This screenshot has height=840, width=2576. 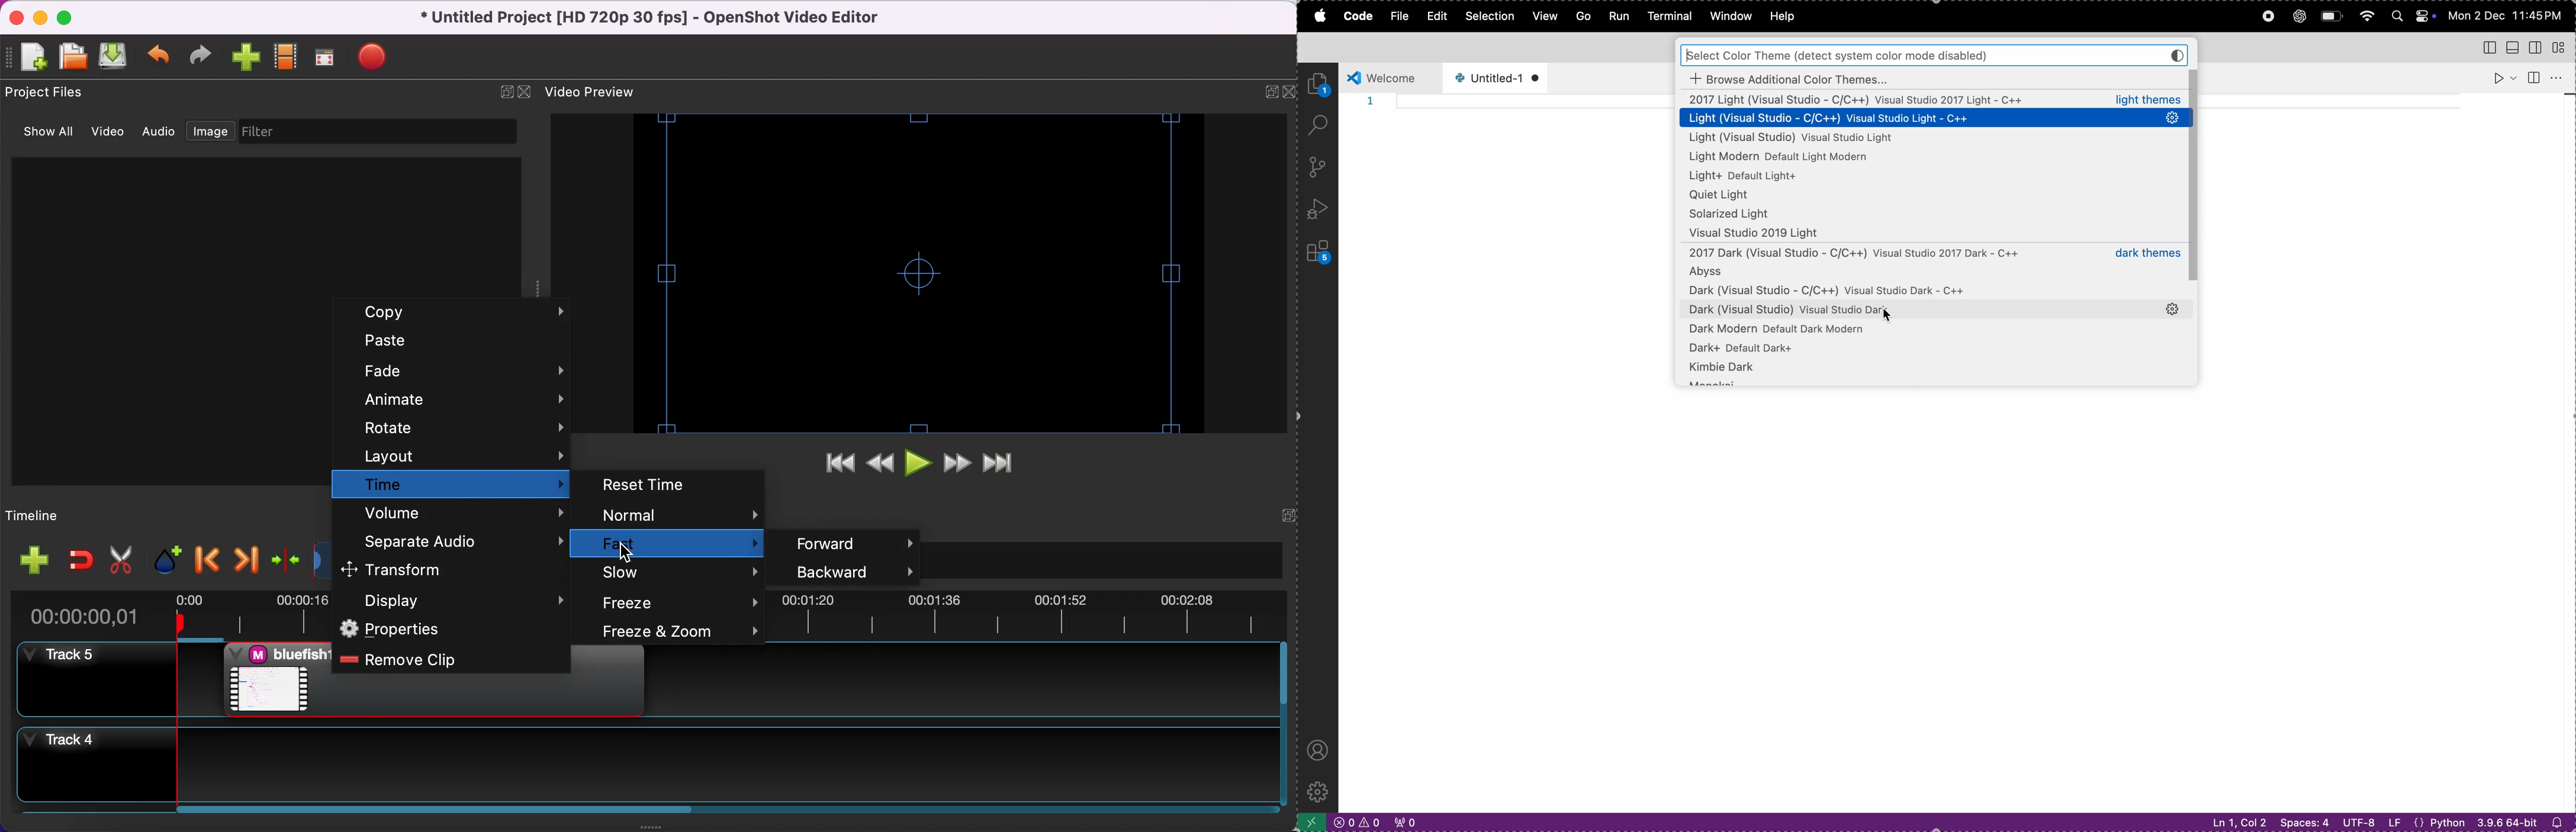 I want to click on separate audio, so click(x=457, y=543).